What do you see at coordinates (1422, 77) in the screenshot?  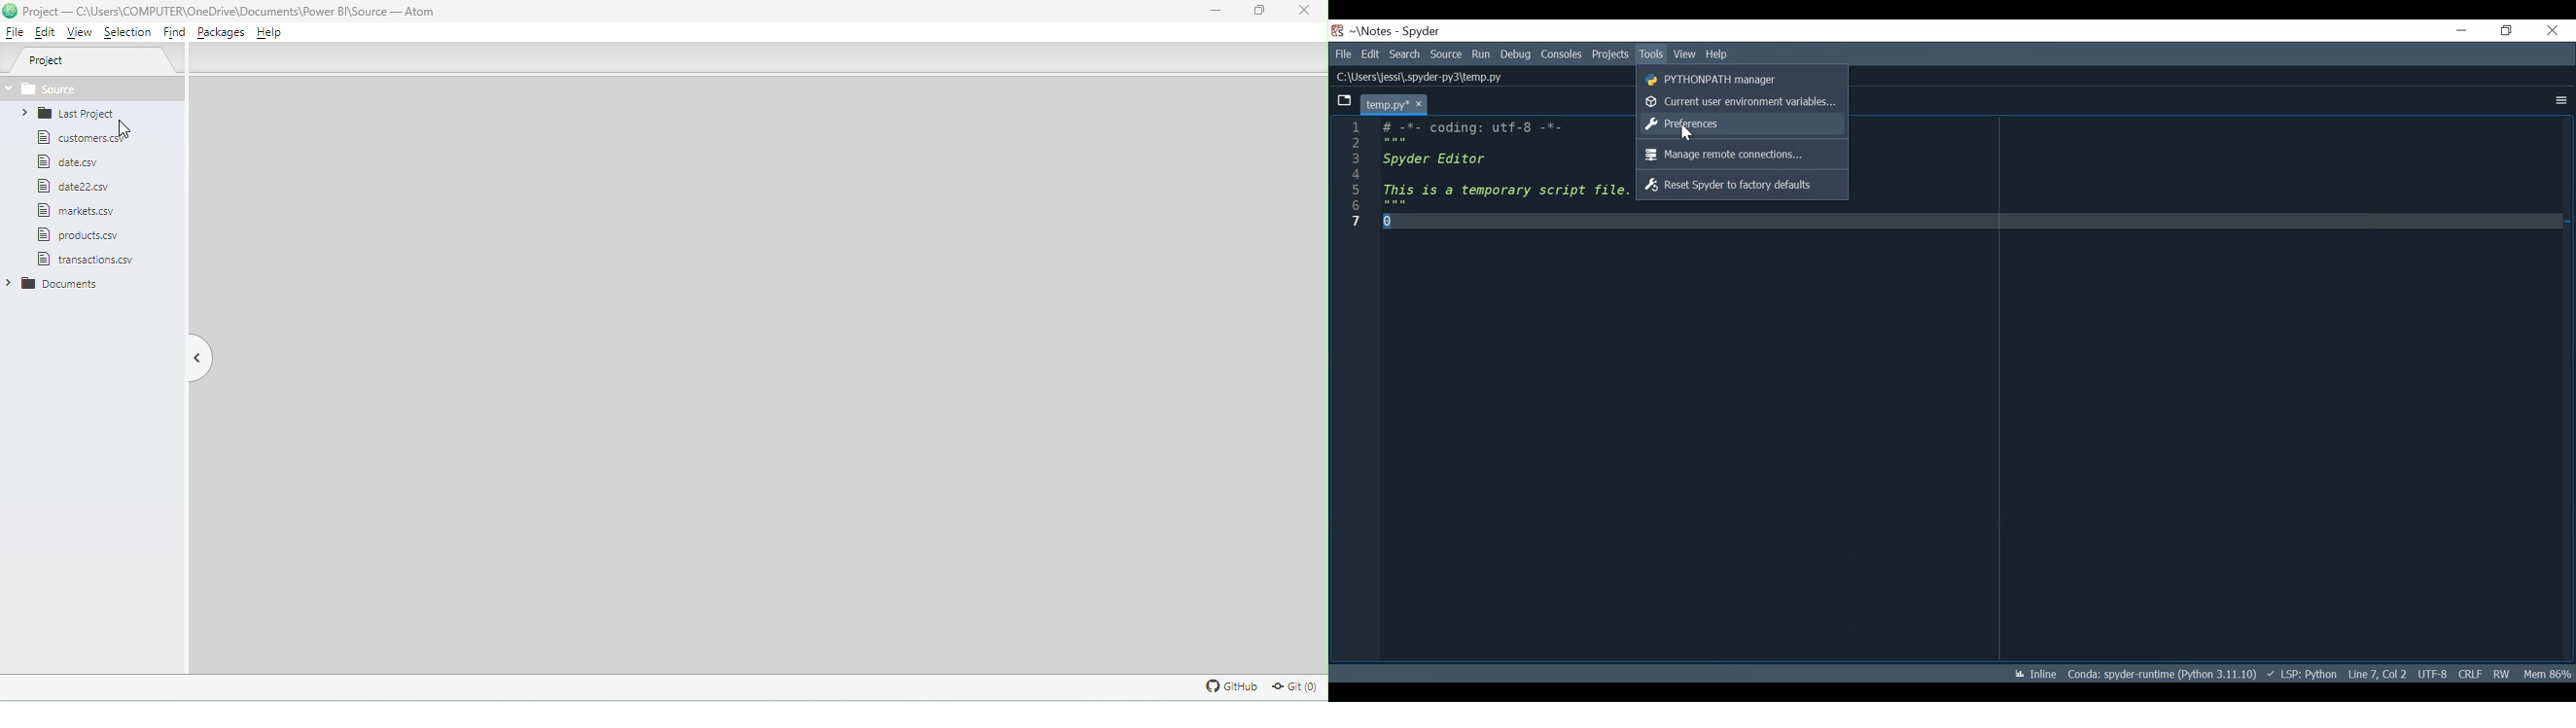 I see `File Path` at bounding box center [1422, 77].